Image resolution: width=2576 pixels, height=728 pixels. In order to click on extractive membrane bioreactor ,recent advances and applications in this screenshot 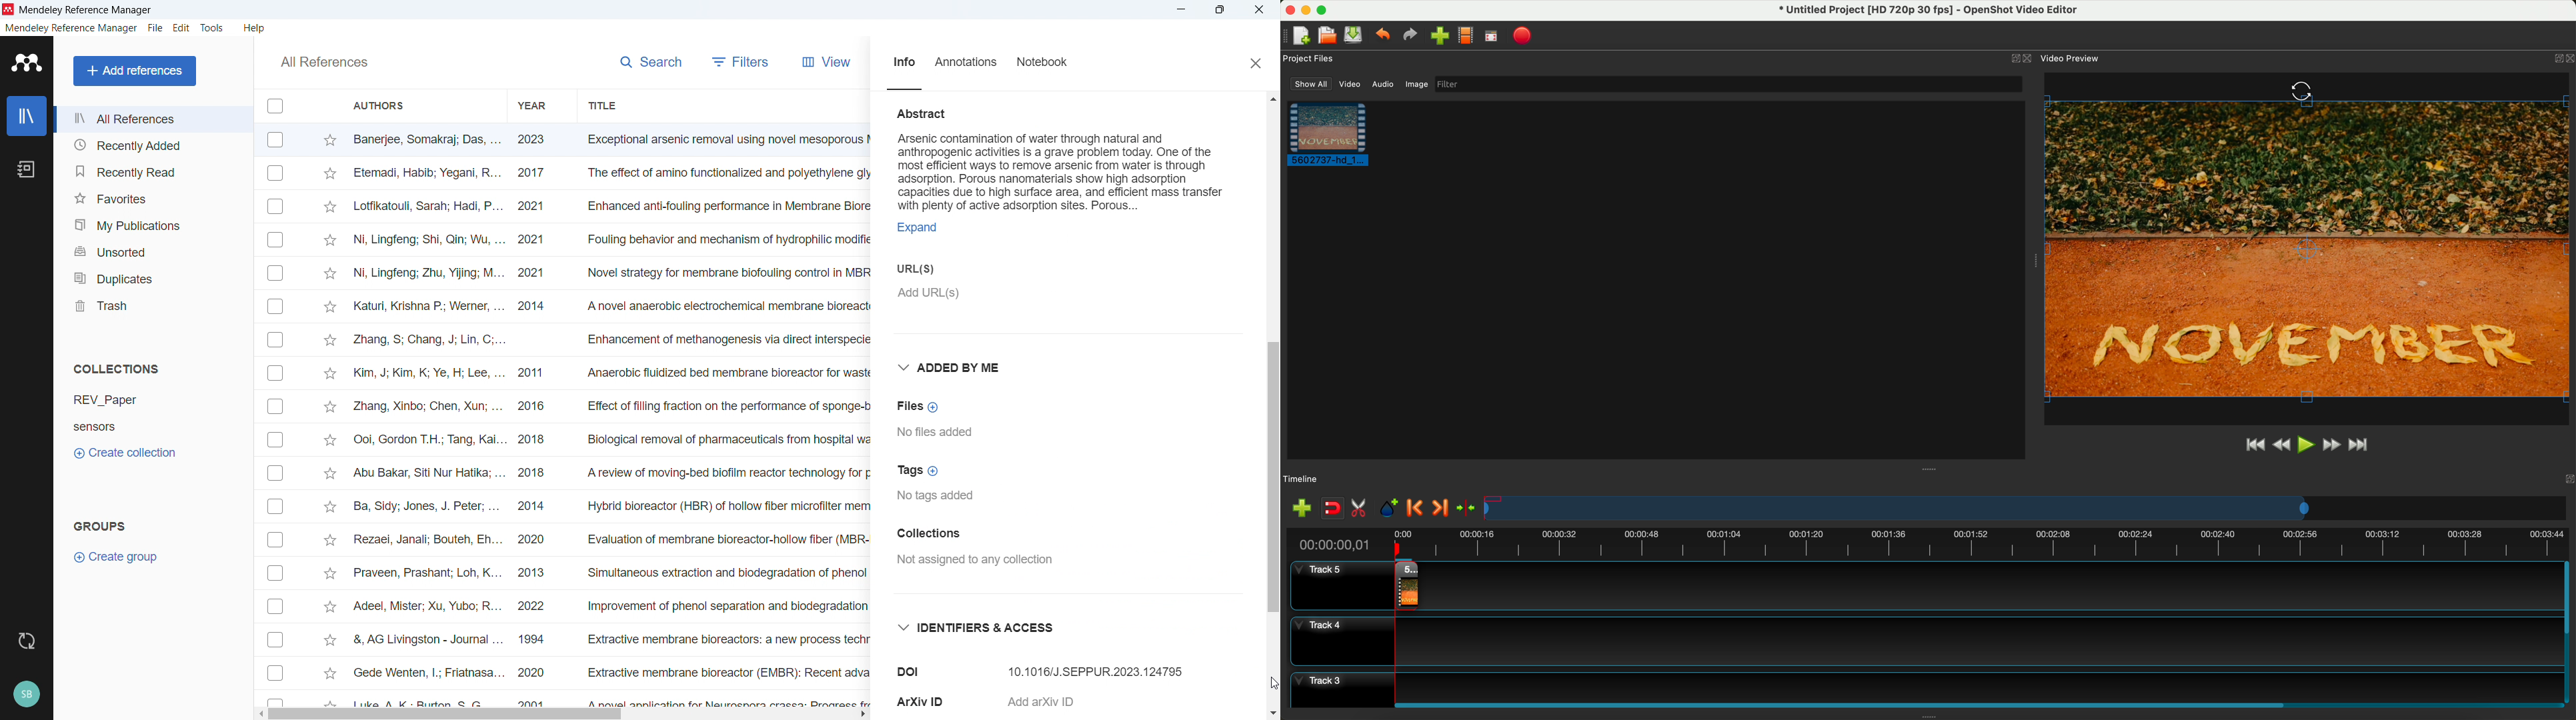, I will do `click(725, 674)`.